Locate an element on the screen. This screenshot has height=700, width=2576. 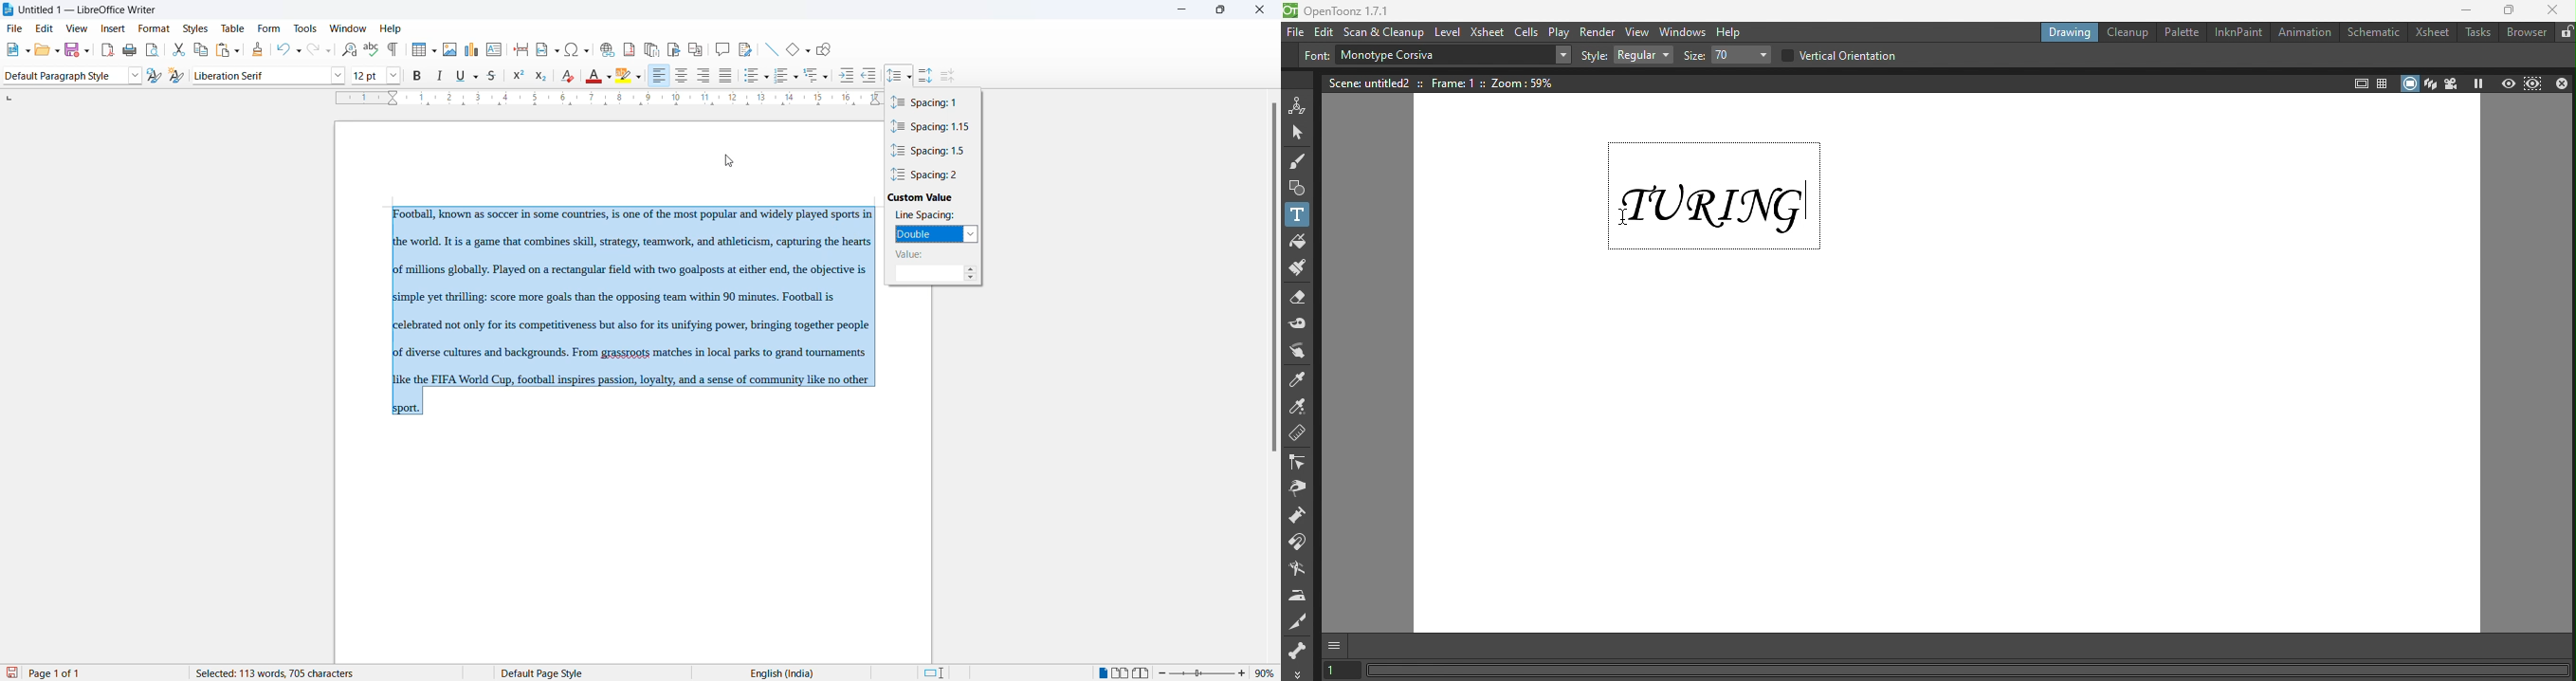
outline format  is located at coordinates (810, 77).